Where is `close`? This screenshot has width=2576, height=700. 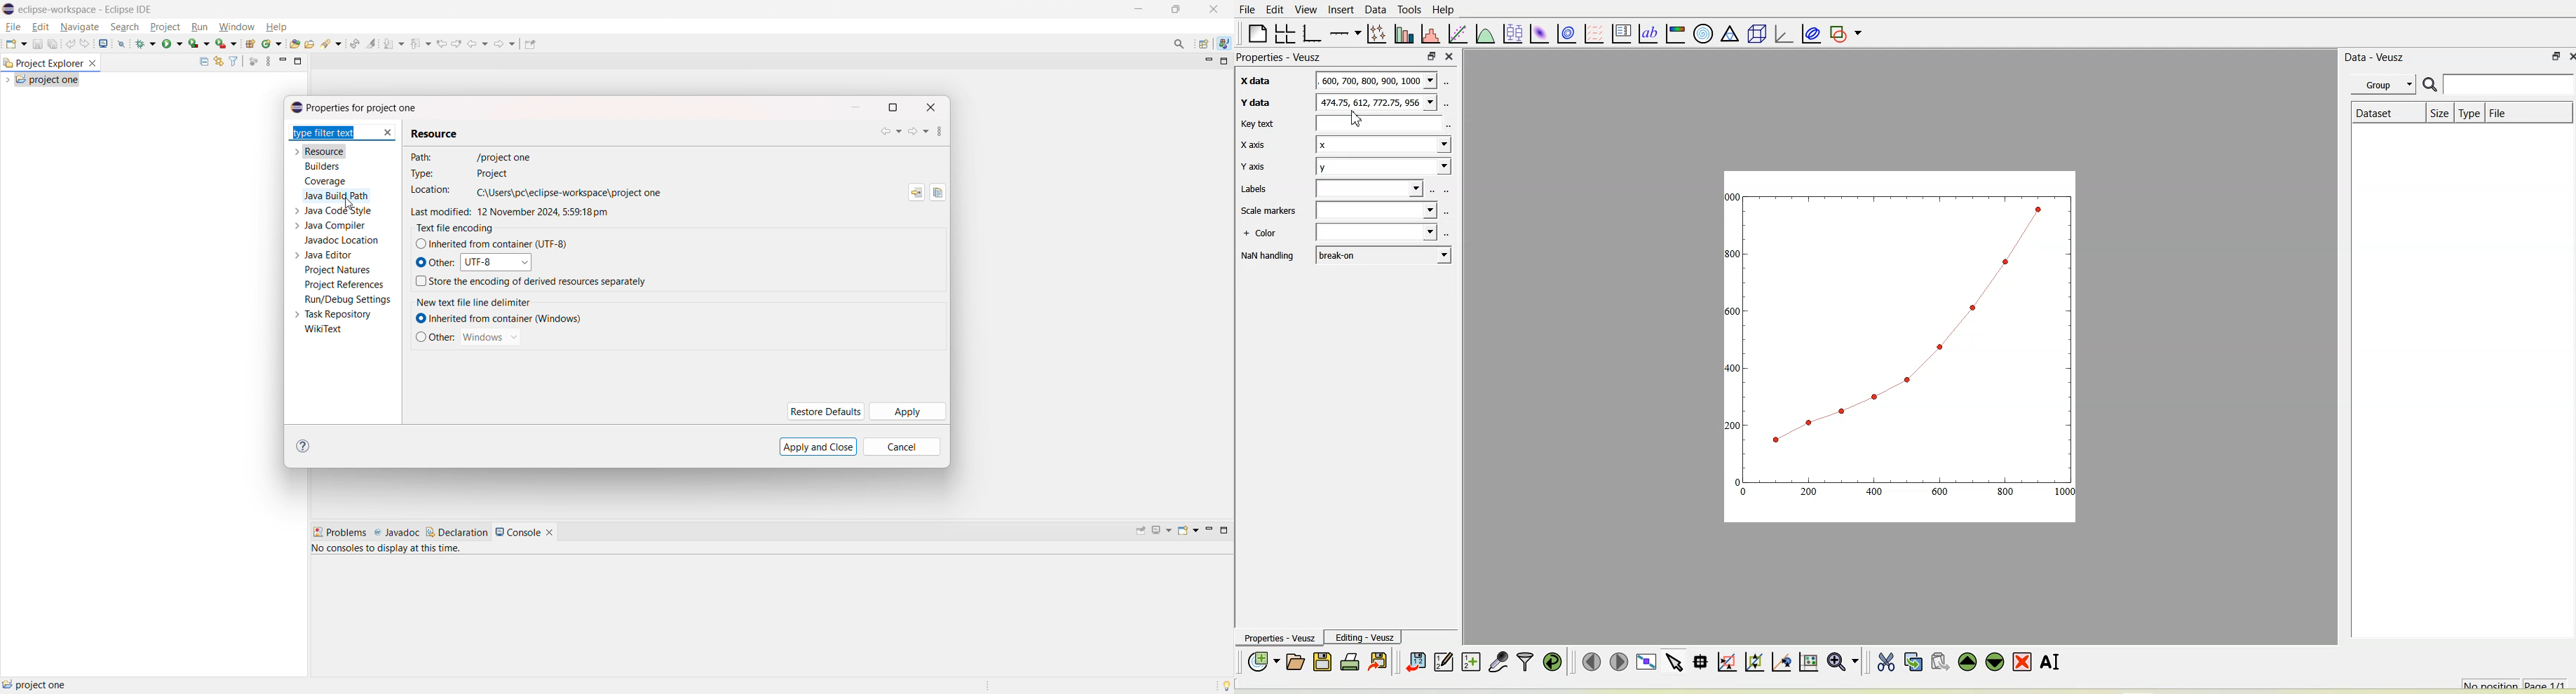 close is located at coordinates (1450, 57).